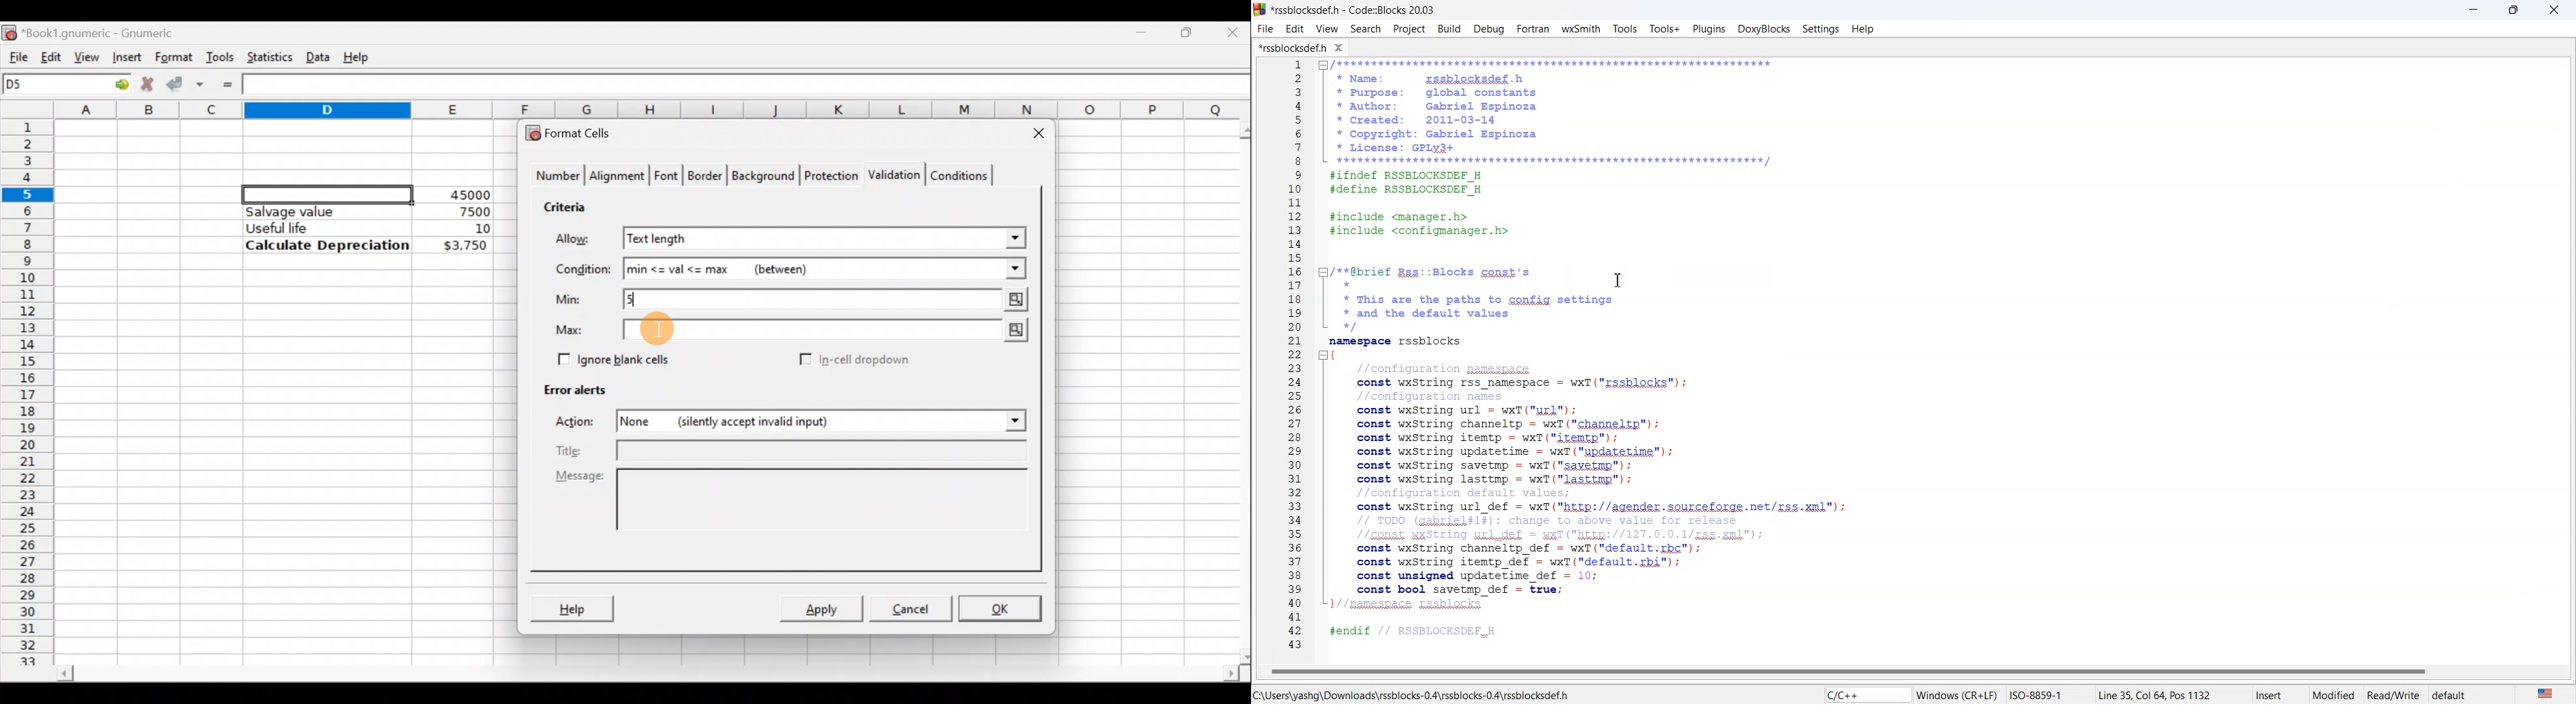  Describe the element at coordinates (1235, 31) in the screenshot. I see `Close` at that location.